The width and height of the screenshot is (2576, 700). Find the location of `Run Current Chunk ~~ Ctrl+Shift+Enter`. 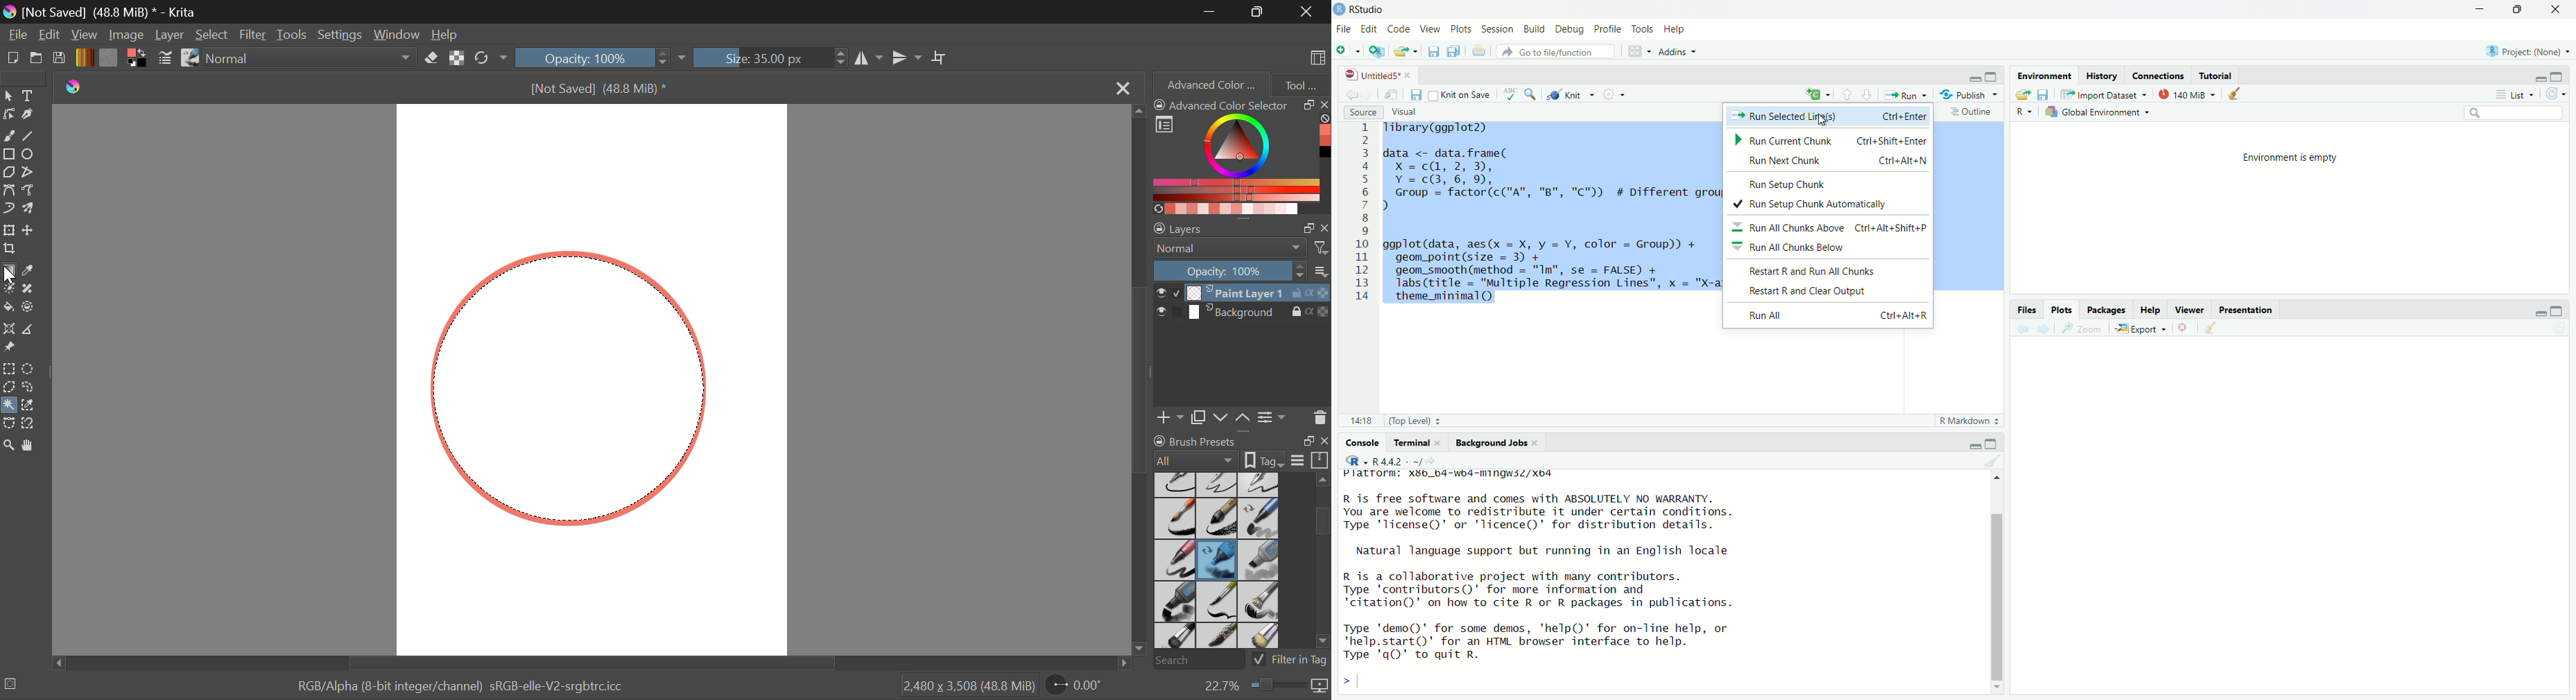

Run Current Chunk ~~ Ctrl+Shift+Enter is located at coordinates (1827, 139).